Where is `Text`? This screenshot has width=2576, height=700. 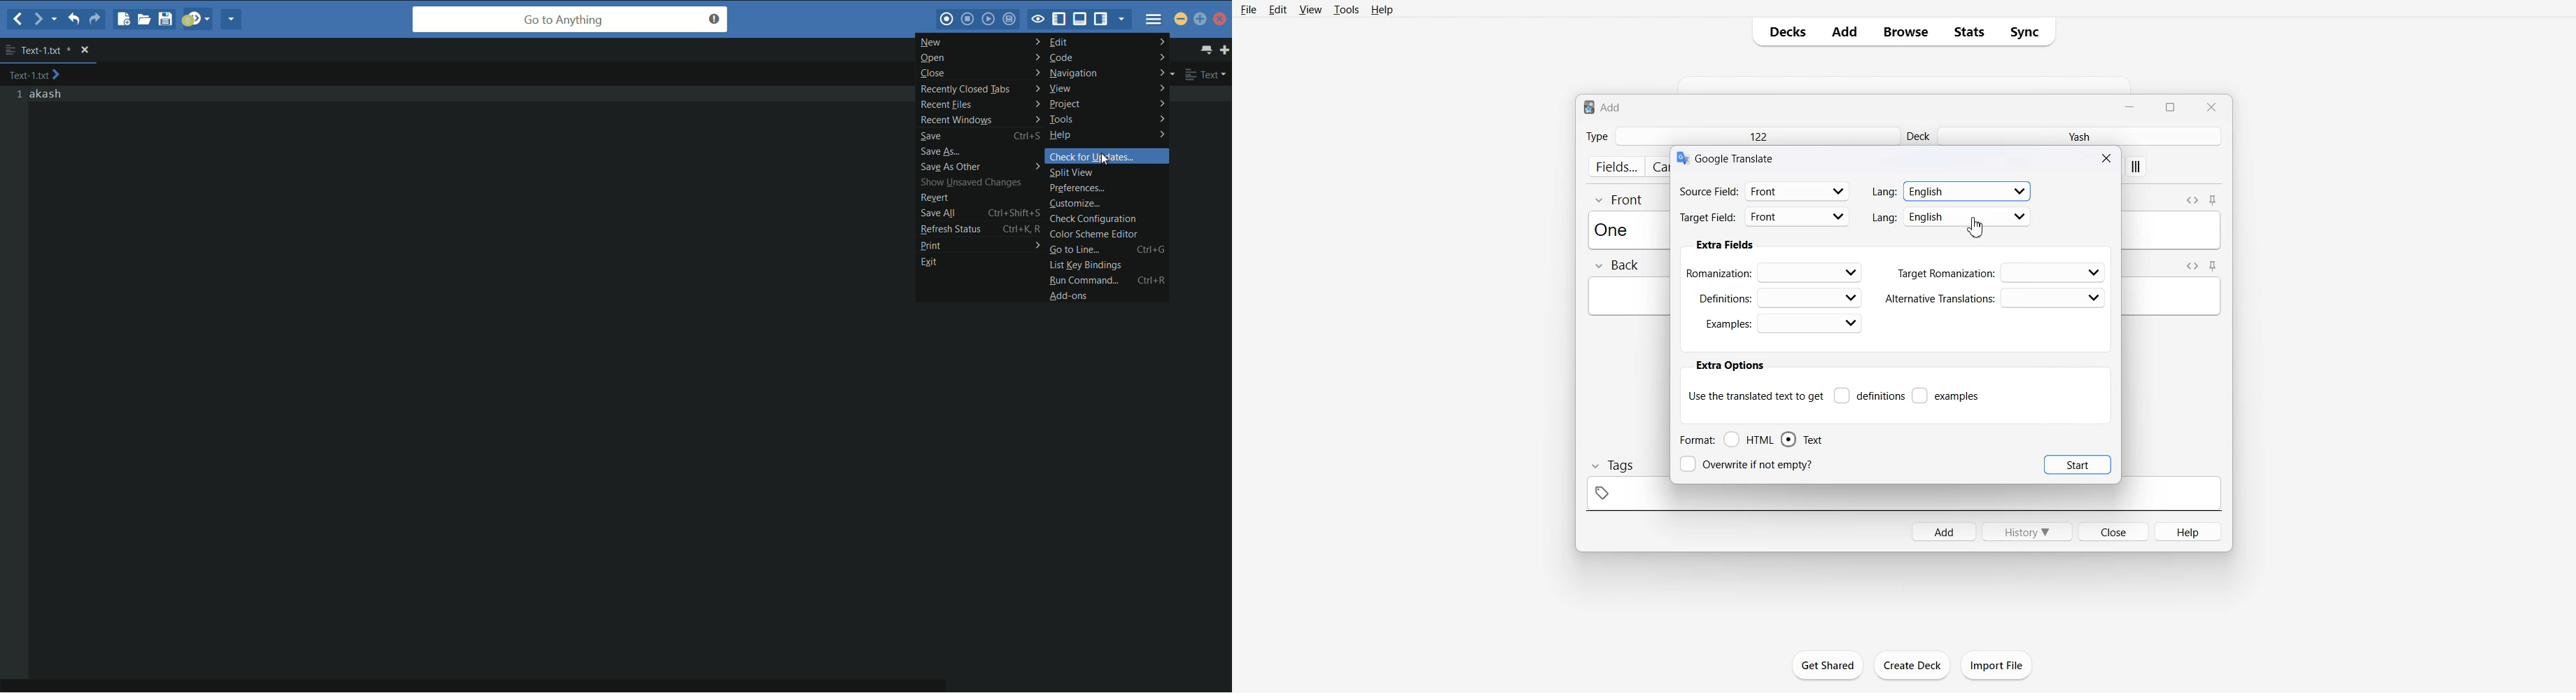 Text is located at coordinates (1737, 158).